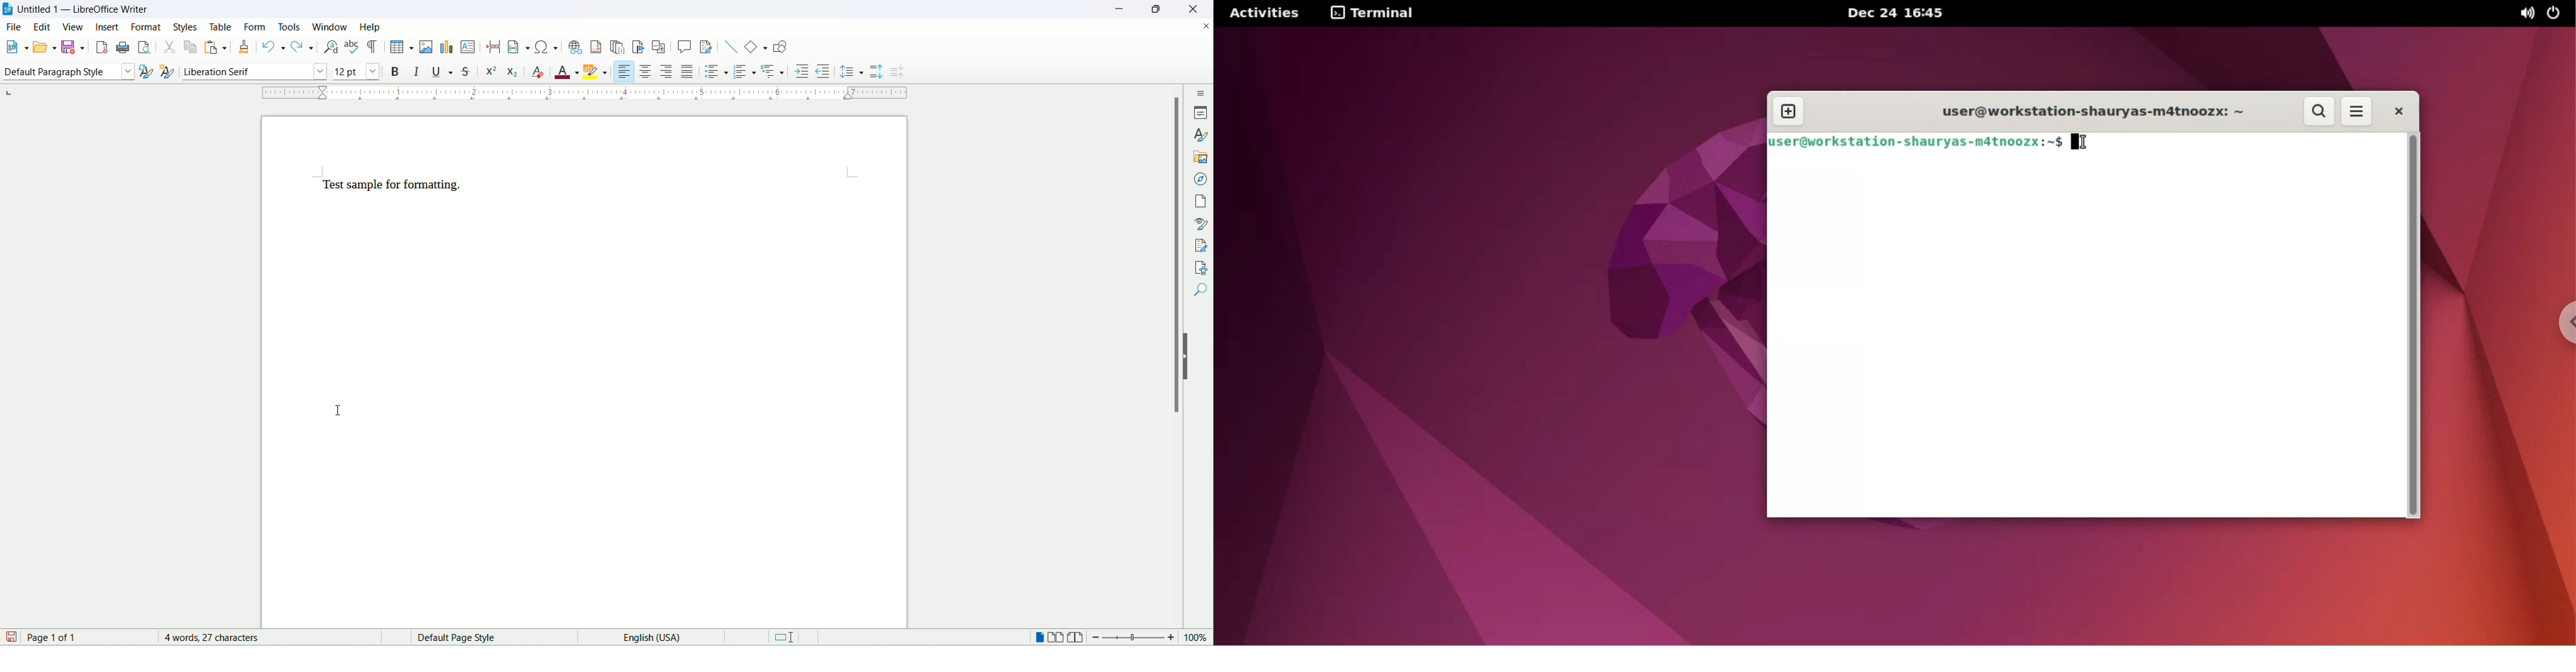 This screenshot has width=2576, height=672. What do you see at coordinates (416, 73) in the screenshot?
I see `italics` at bounding box center [416, 73].